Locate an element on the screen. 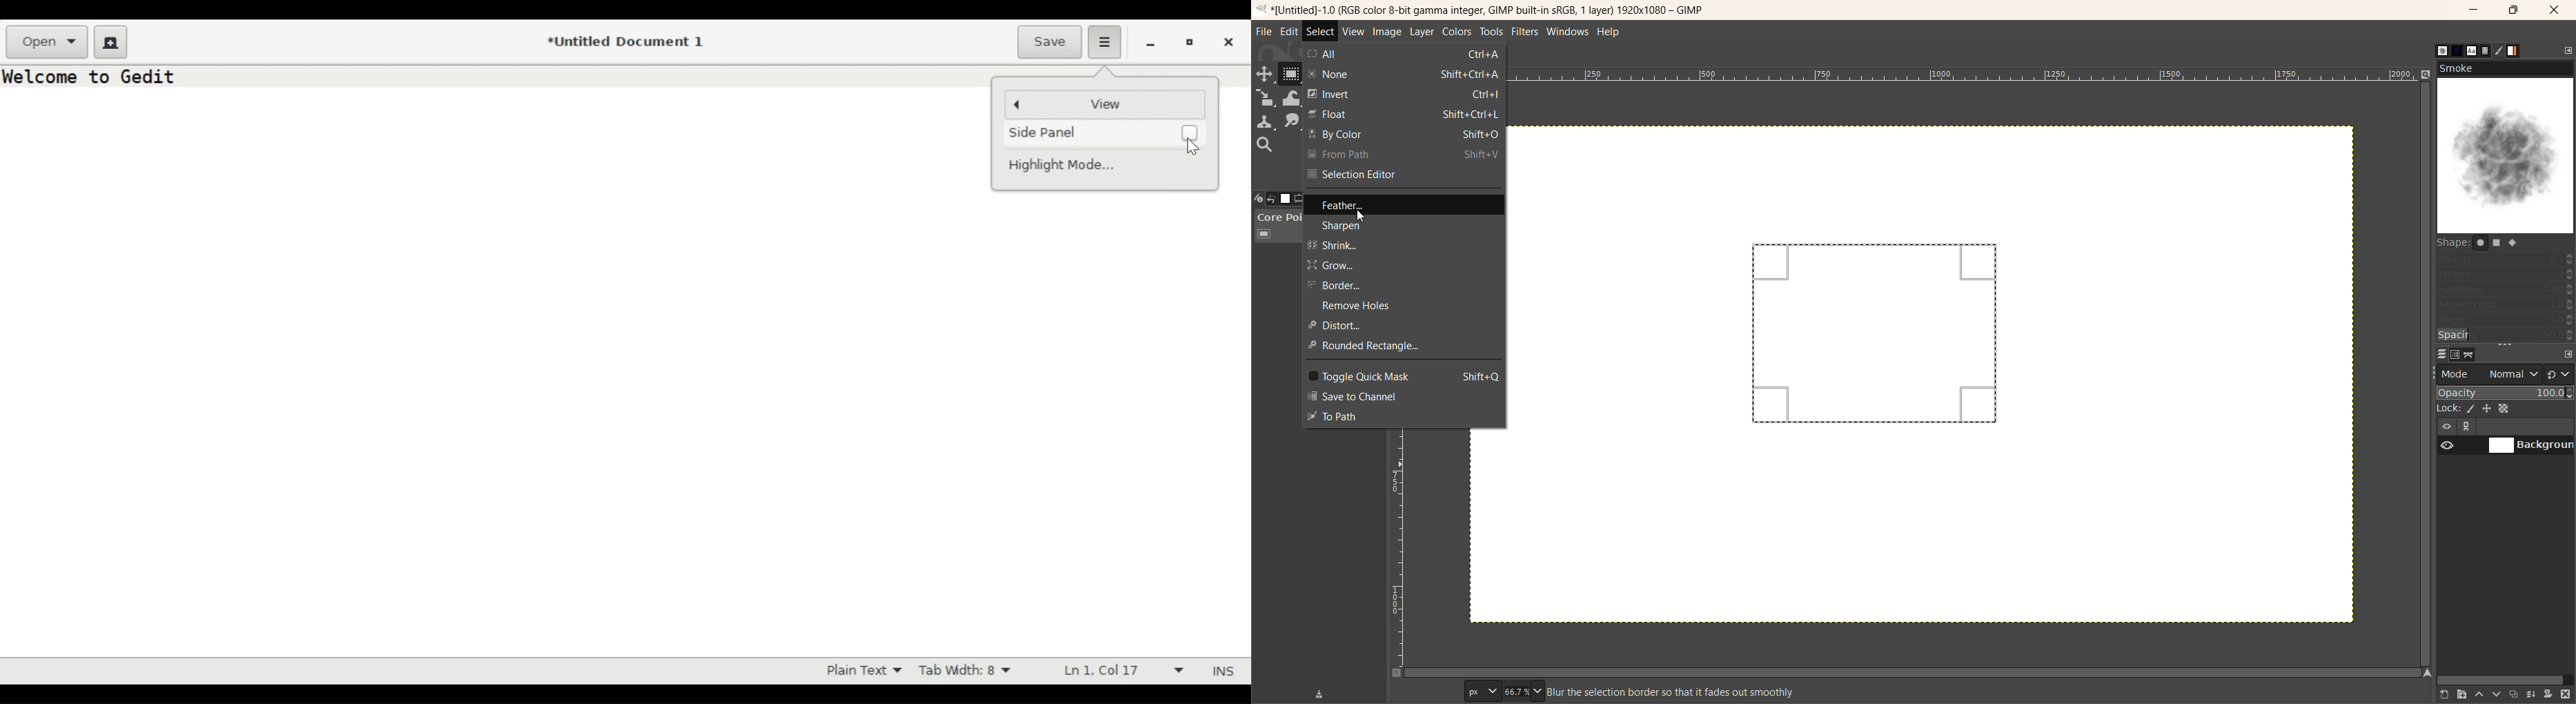 This screenshot has height=728, width=2576. shrink is located at coordinates (1402, 246).